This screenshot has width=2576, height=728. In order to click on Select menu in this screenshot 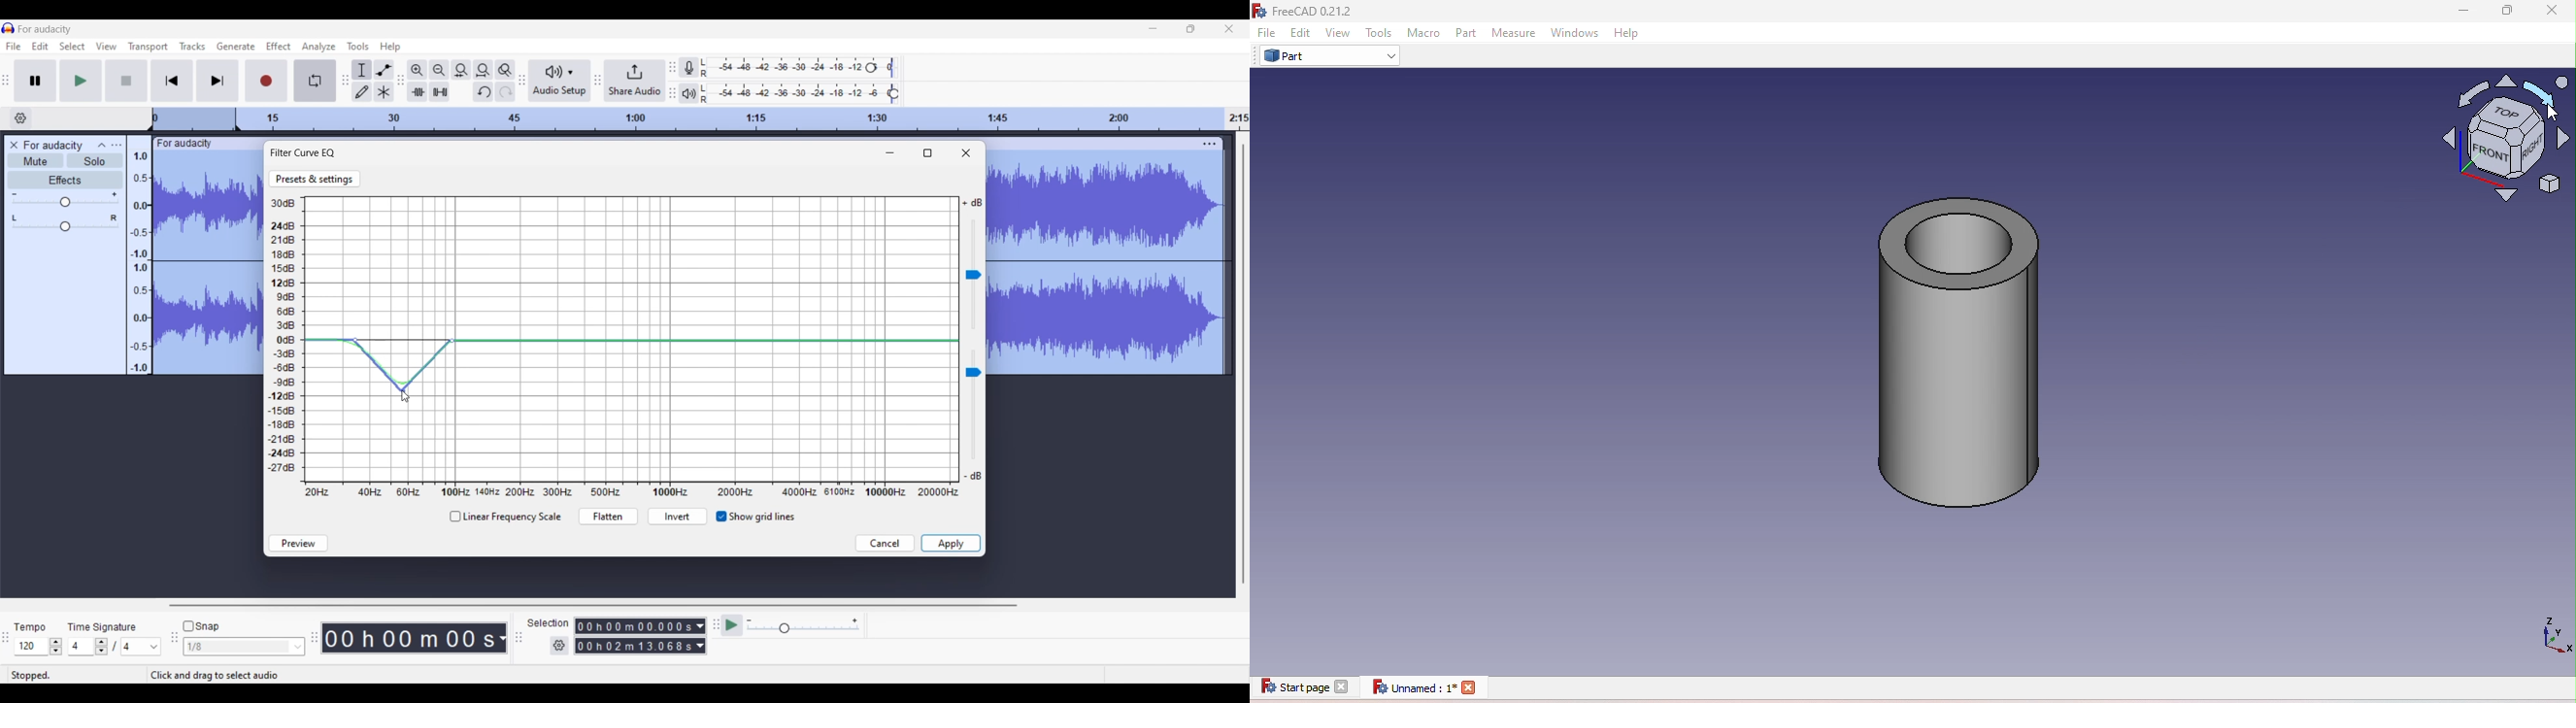, I will do `click(72, 47)`.